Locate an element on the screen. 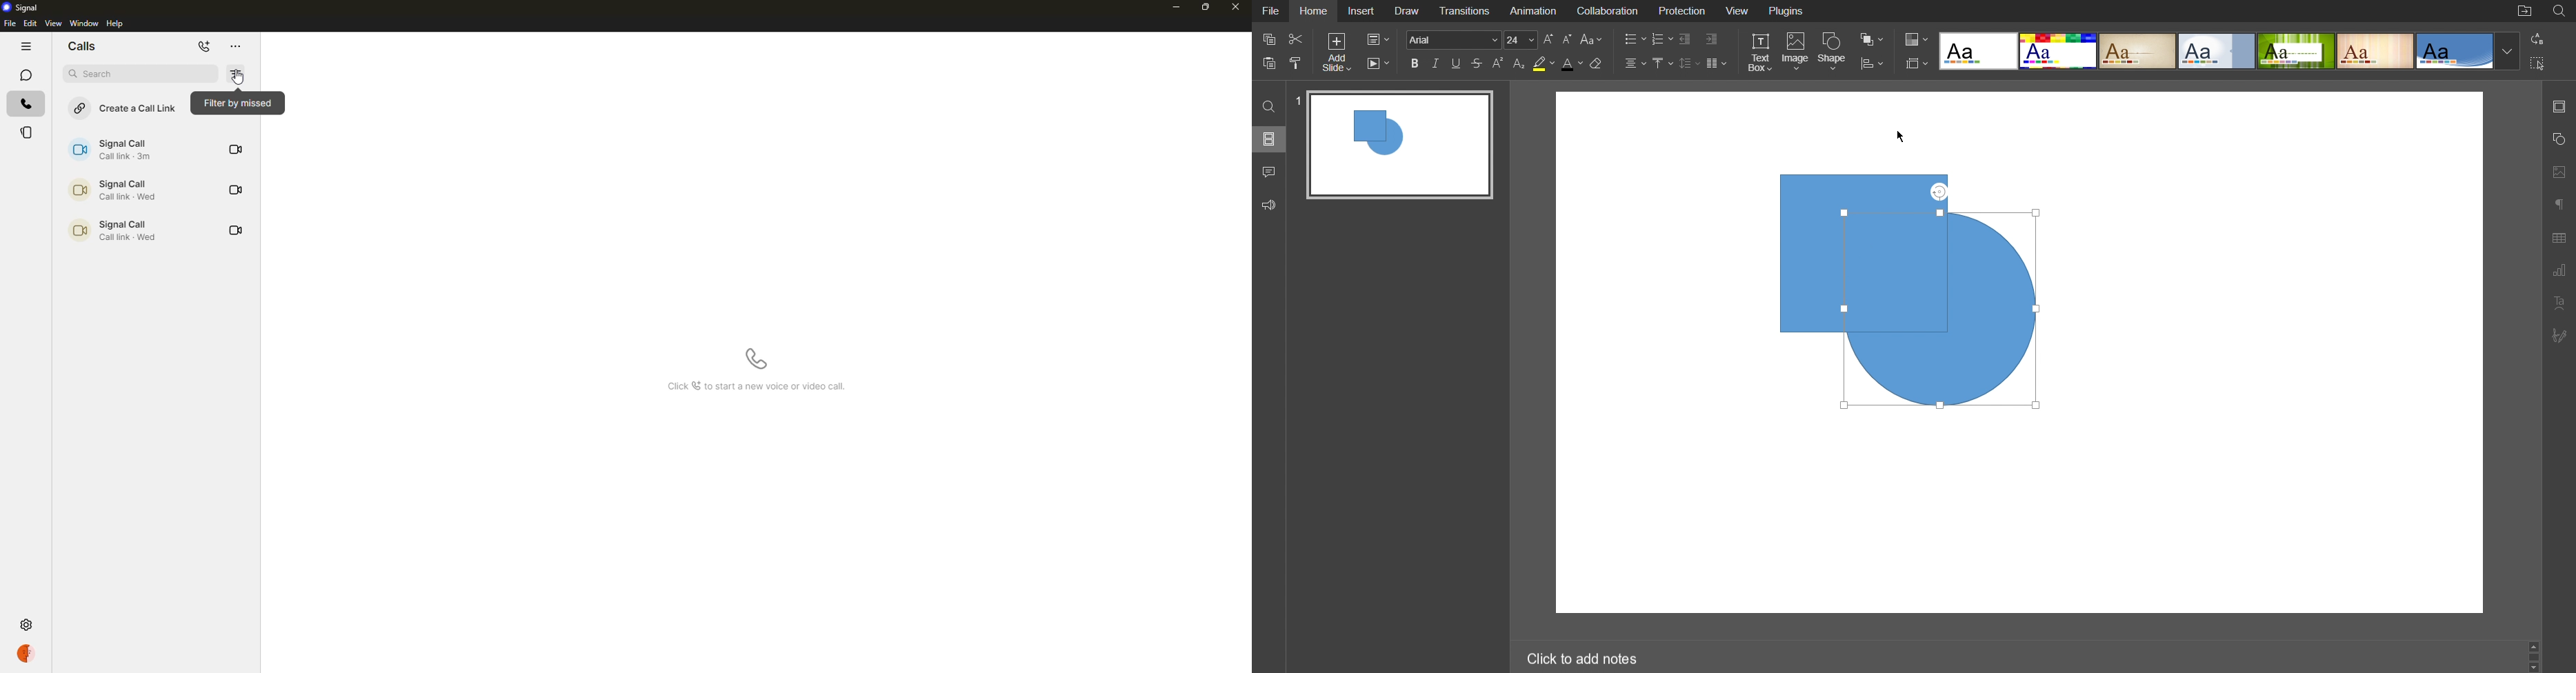  window is located at coordinates (84, 23).